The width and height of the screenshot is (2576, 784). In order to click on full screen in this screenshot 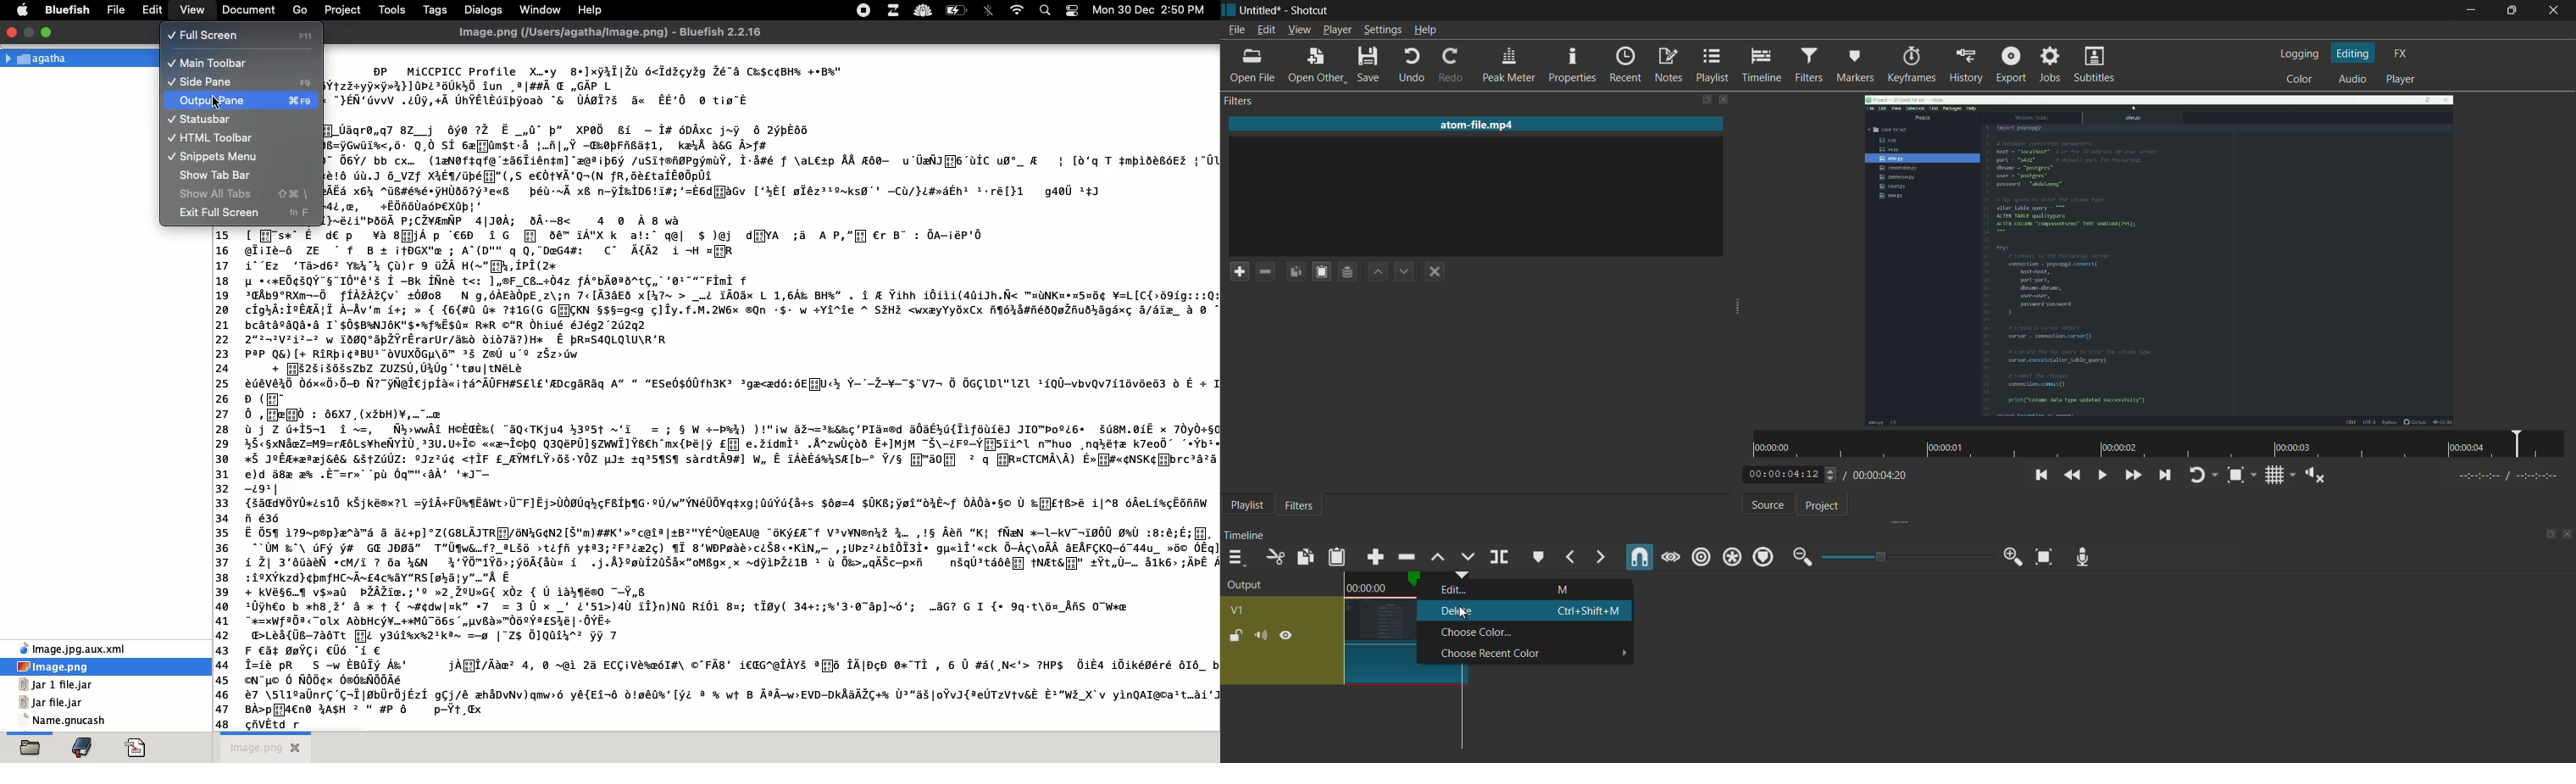, I will do `click(247, 35)`.